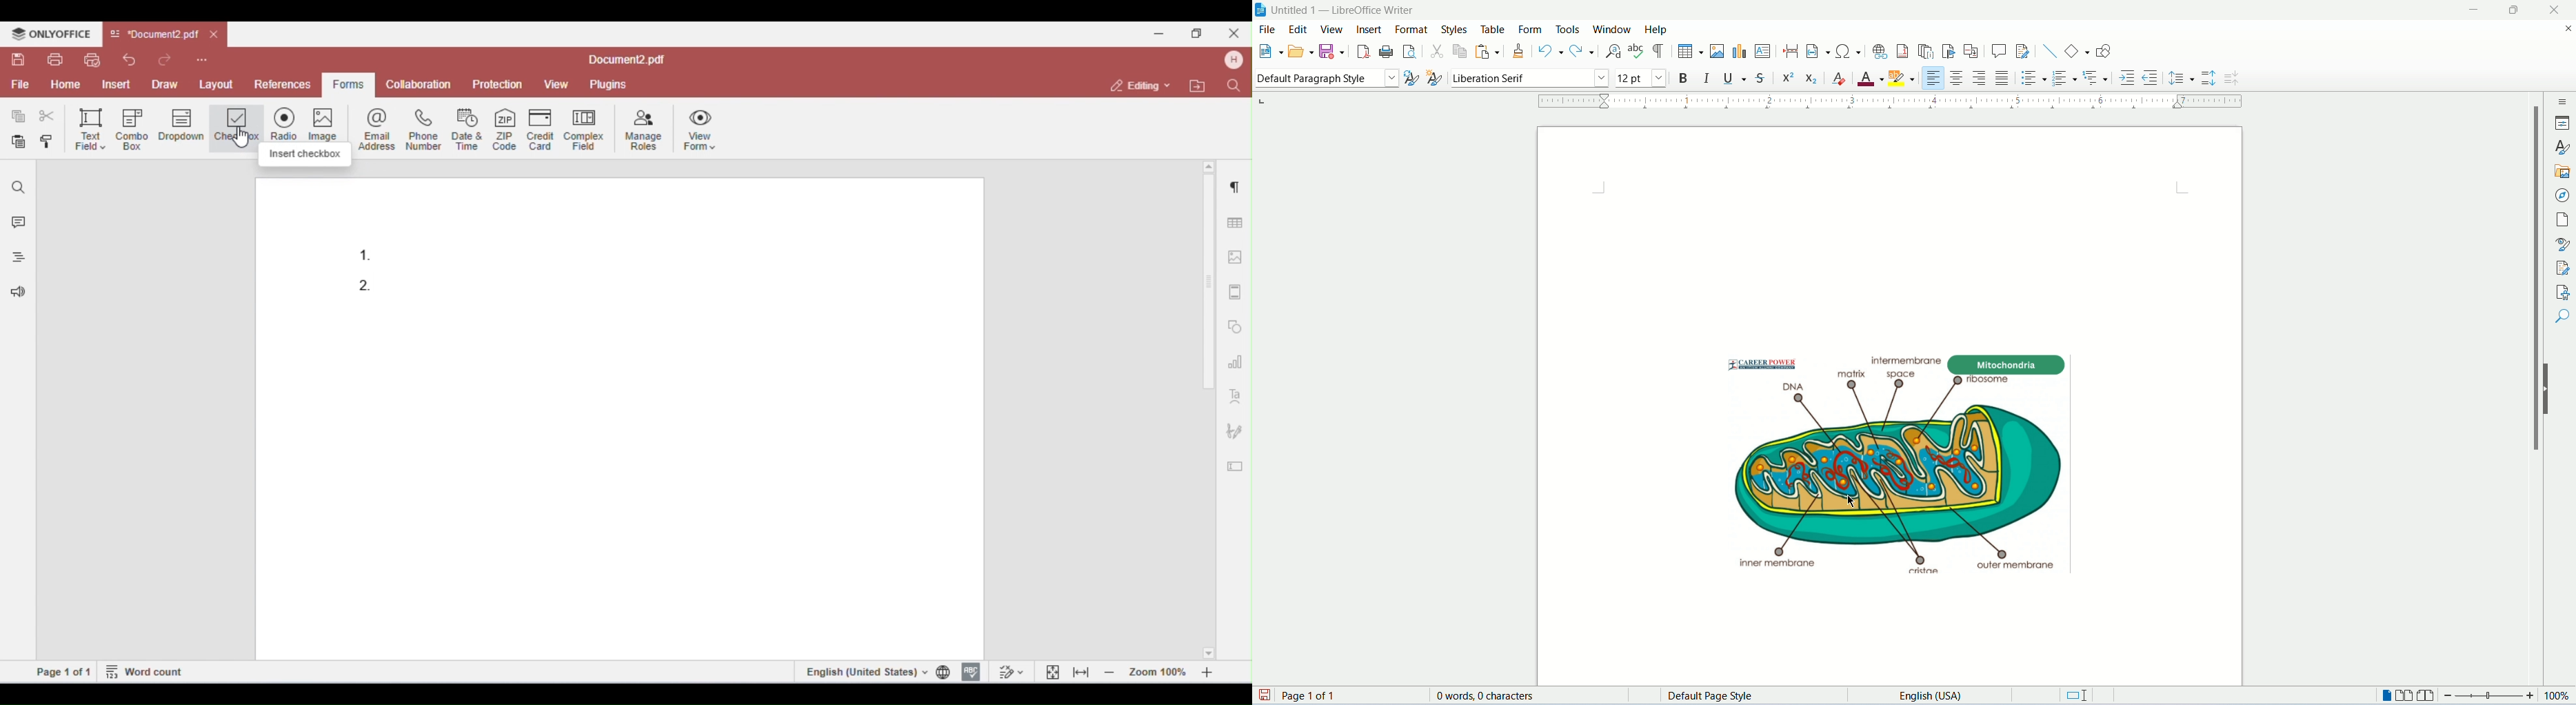  I want to click on pages, so click(2563, 221).